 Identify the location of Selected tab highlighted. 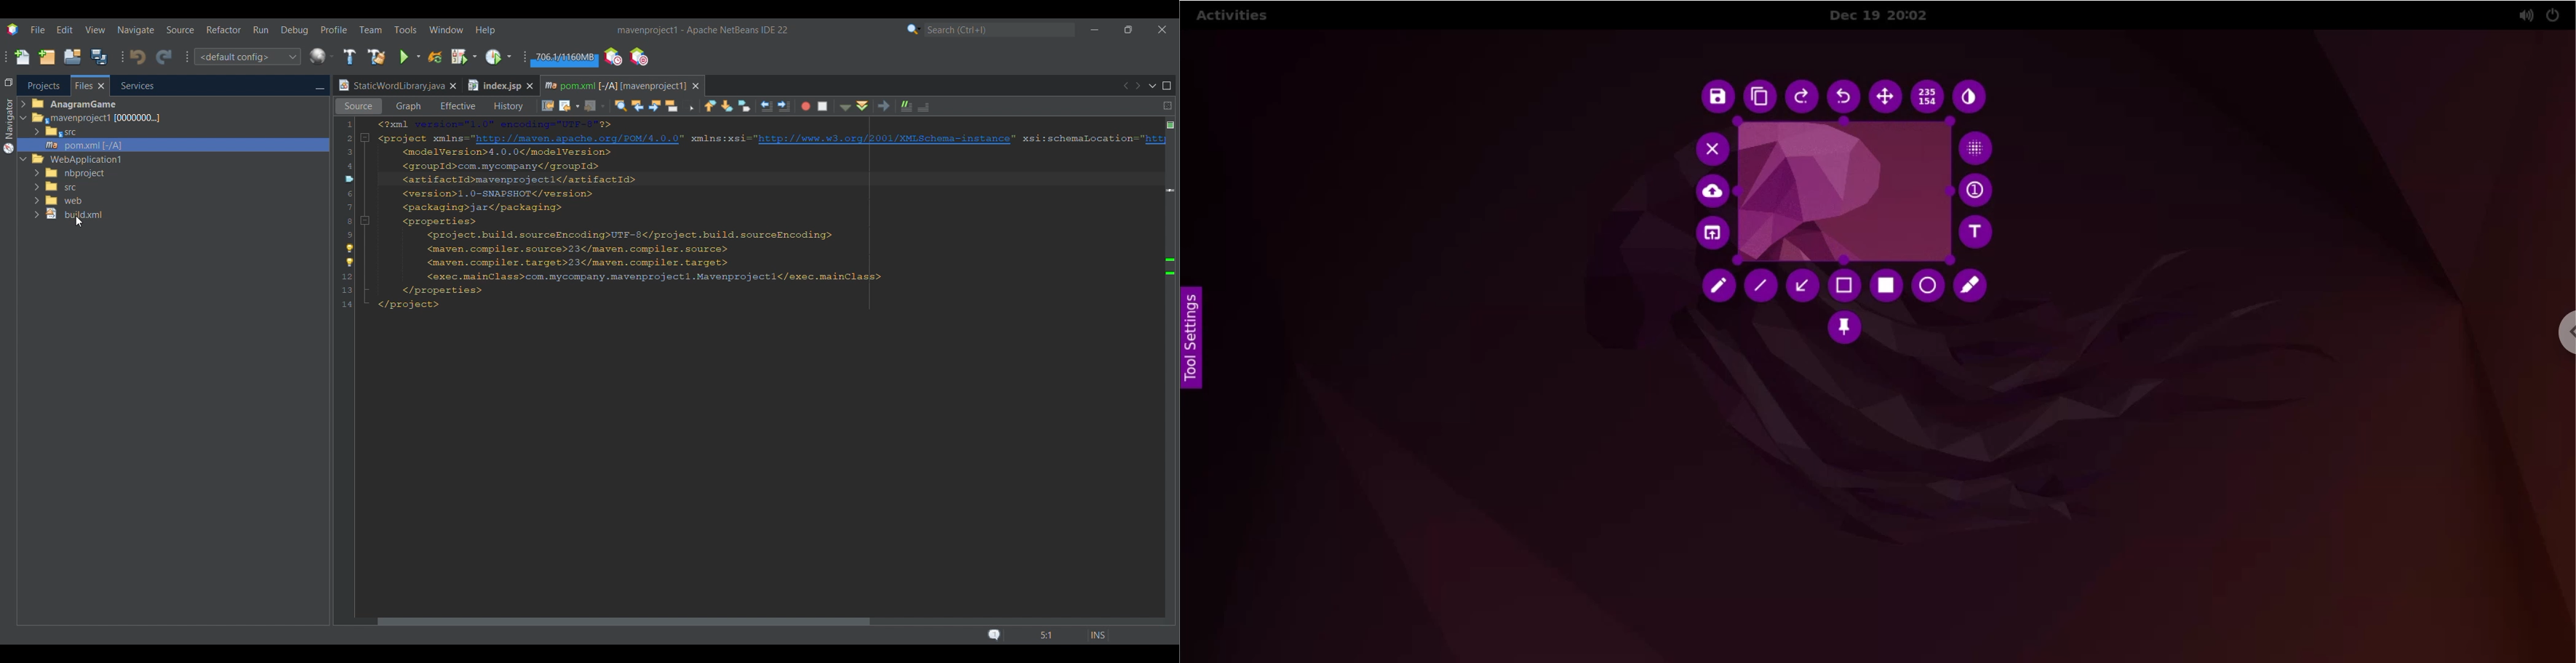
(228, 117).